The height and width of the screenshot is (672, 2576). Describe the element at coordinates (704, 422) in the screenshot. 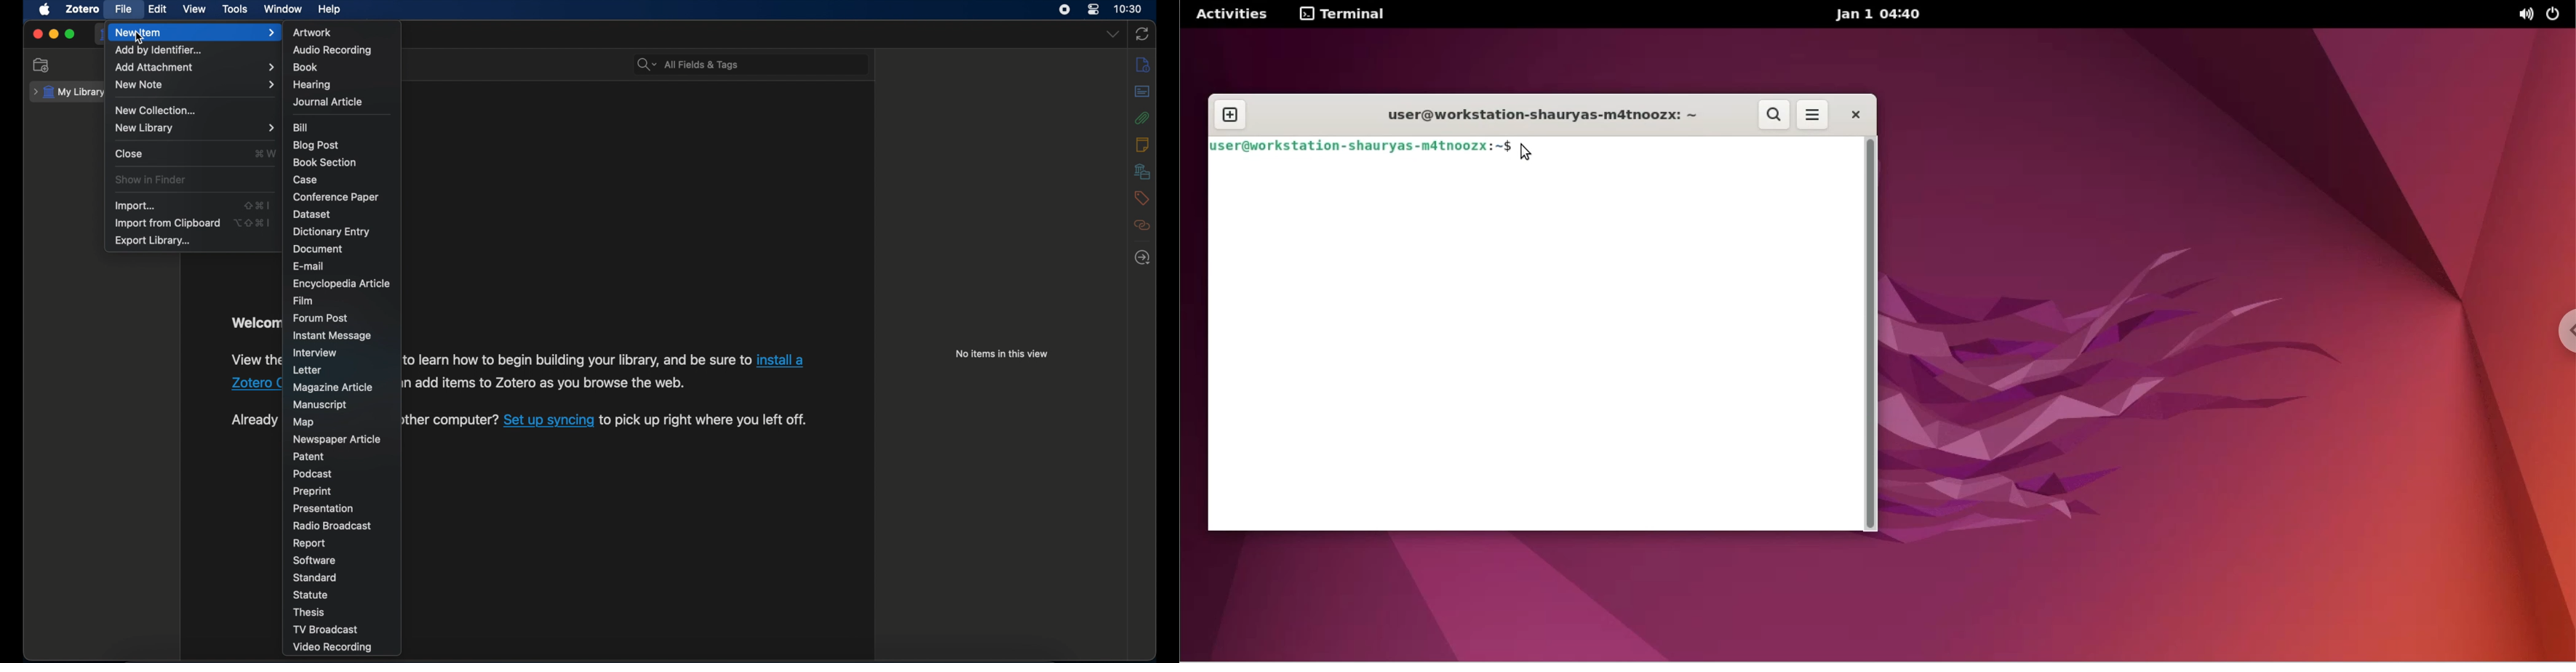

I see `to pick up` at that location.